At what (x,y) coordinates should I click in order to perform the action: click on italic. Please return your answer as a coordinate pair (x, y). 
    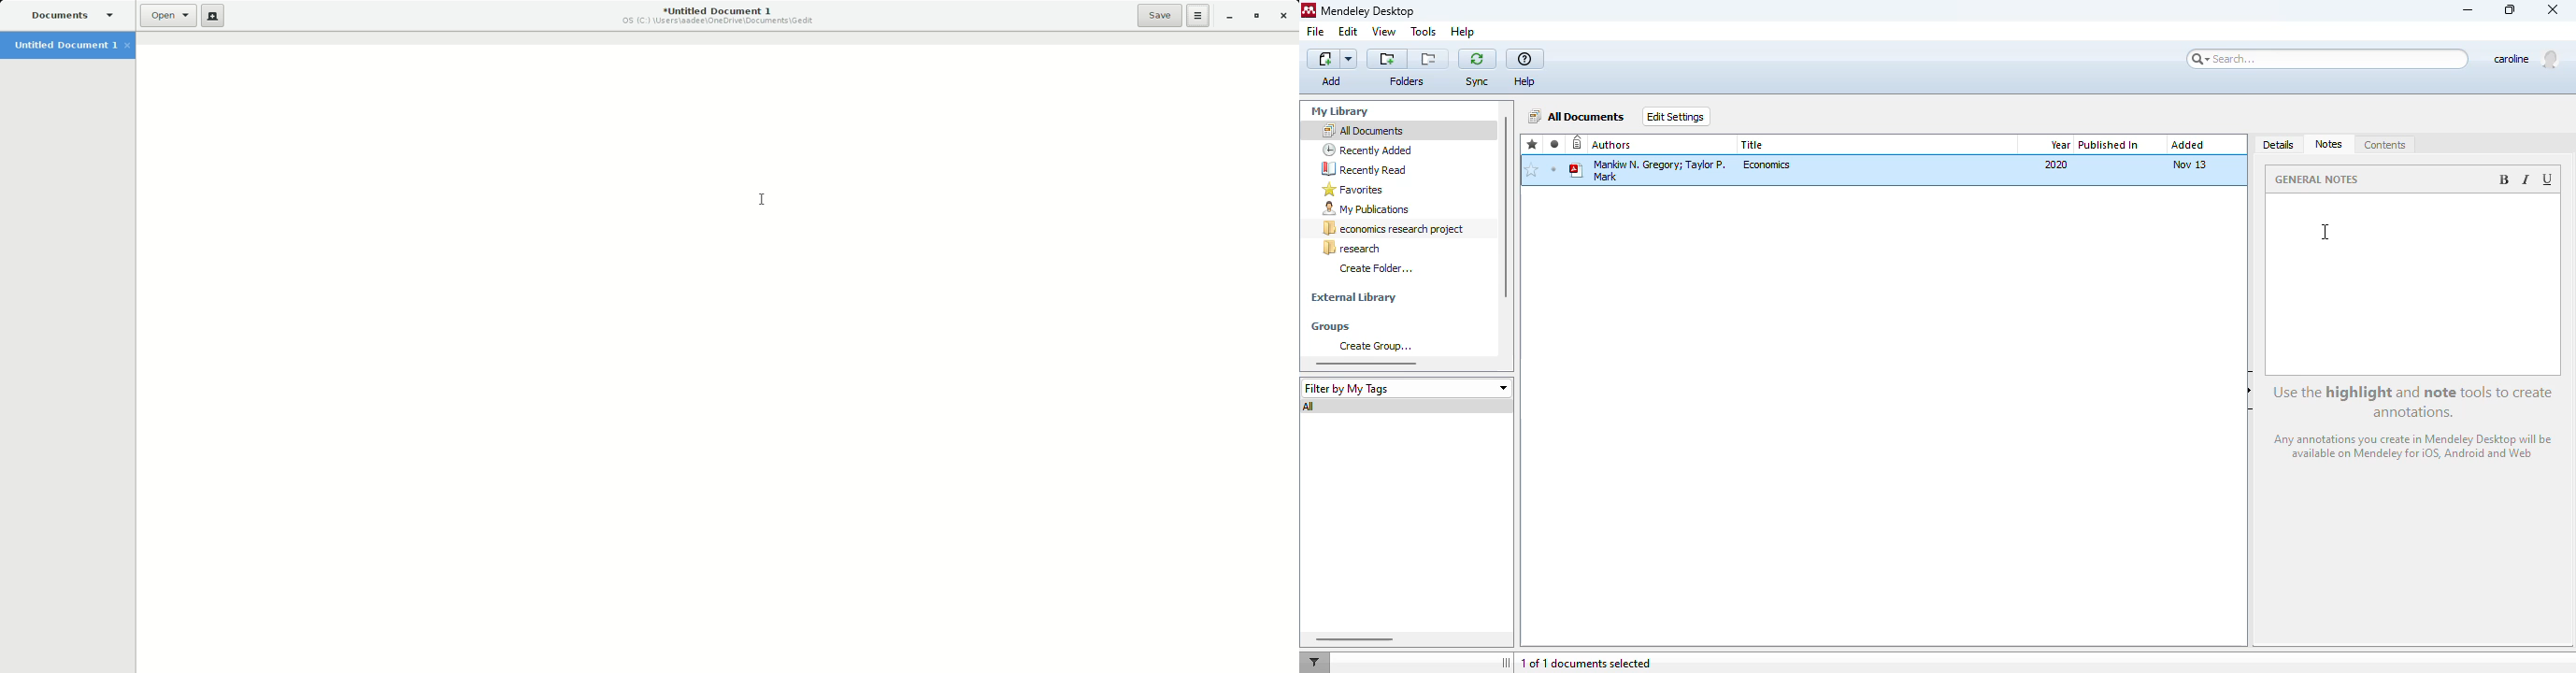
    Looking at the image, I should click on (2525, 179).